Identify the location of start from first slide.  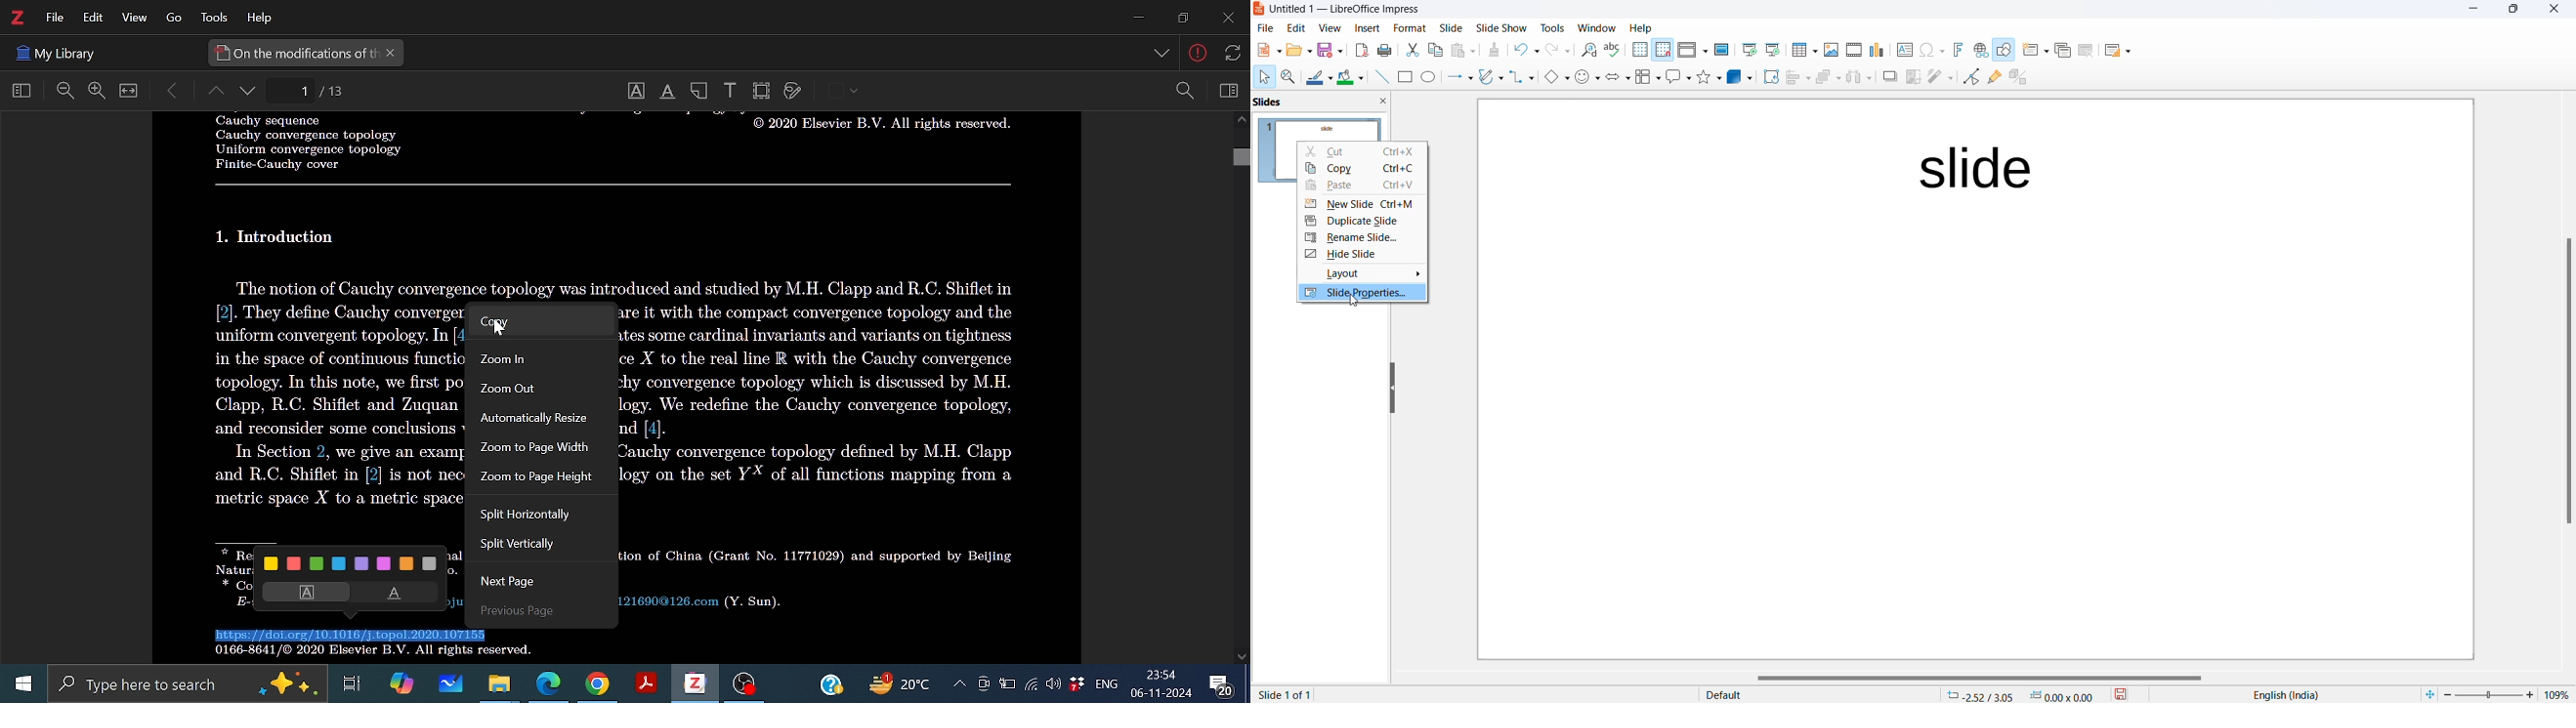
(1749, 50).